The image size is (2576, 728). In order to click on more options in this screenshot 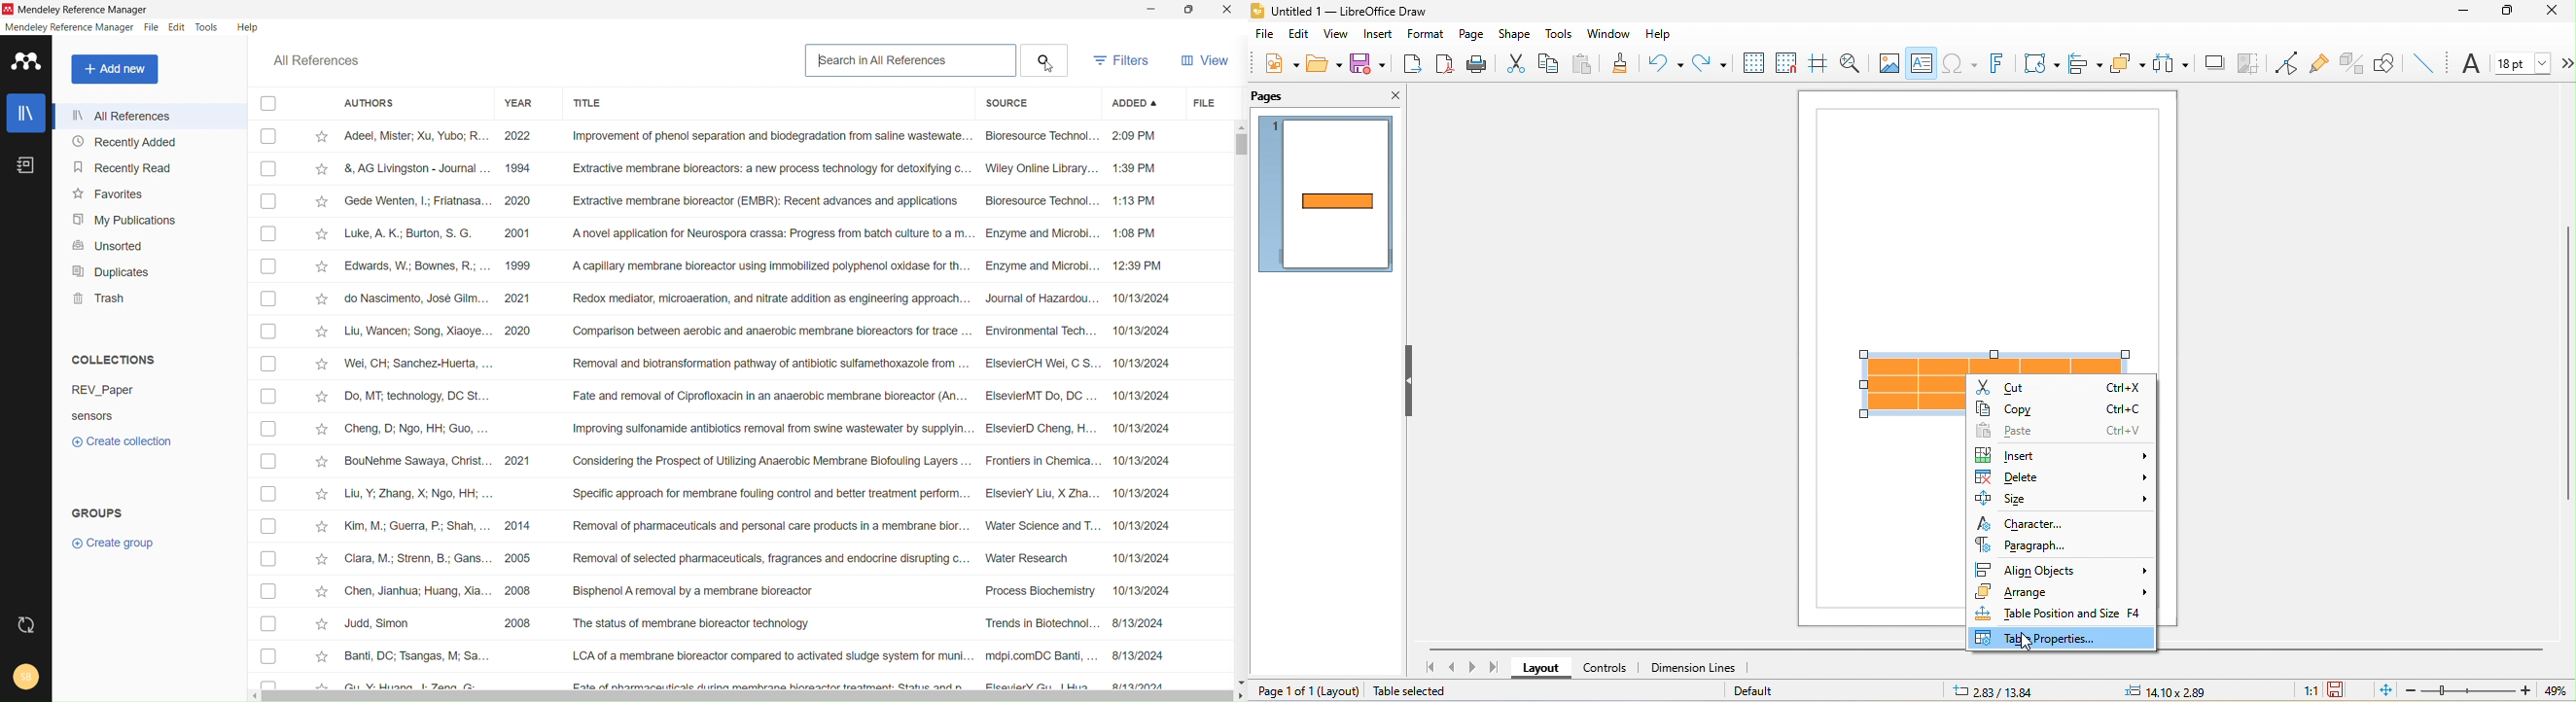, I will do `click(2567, 63)`.